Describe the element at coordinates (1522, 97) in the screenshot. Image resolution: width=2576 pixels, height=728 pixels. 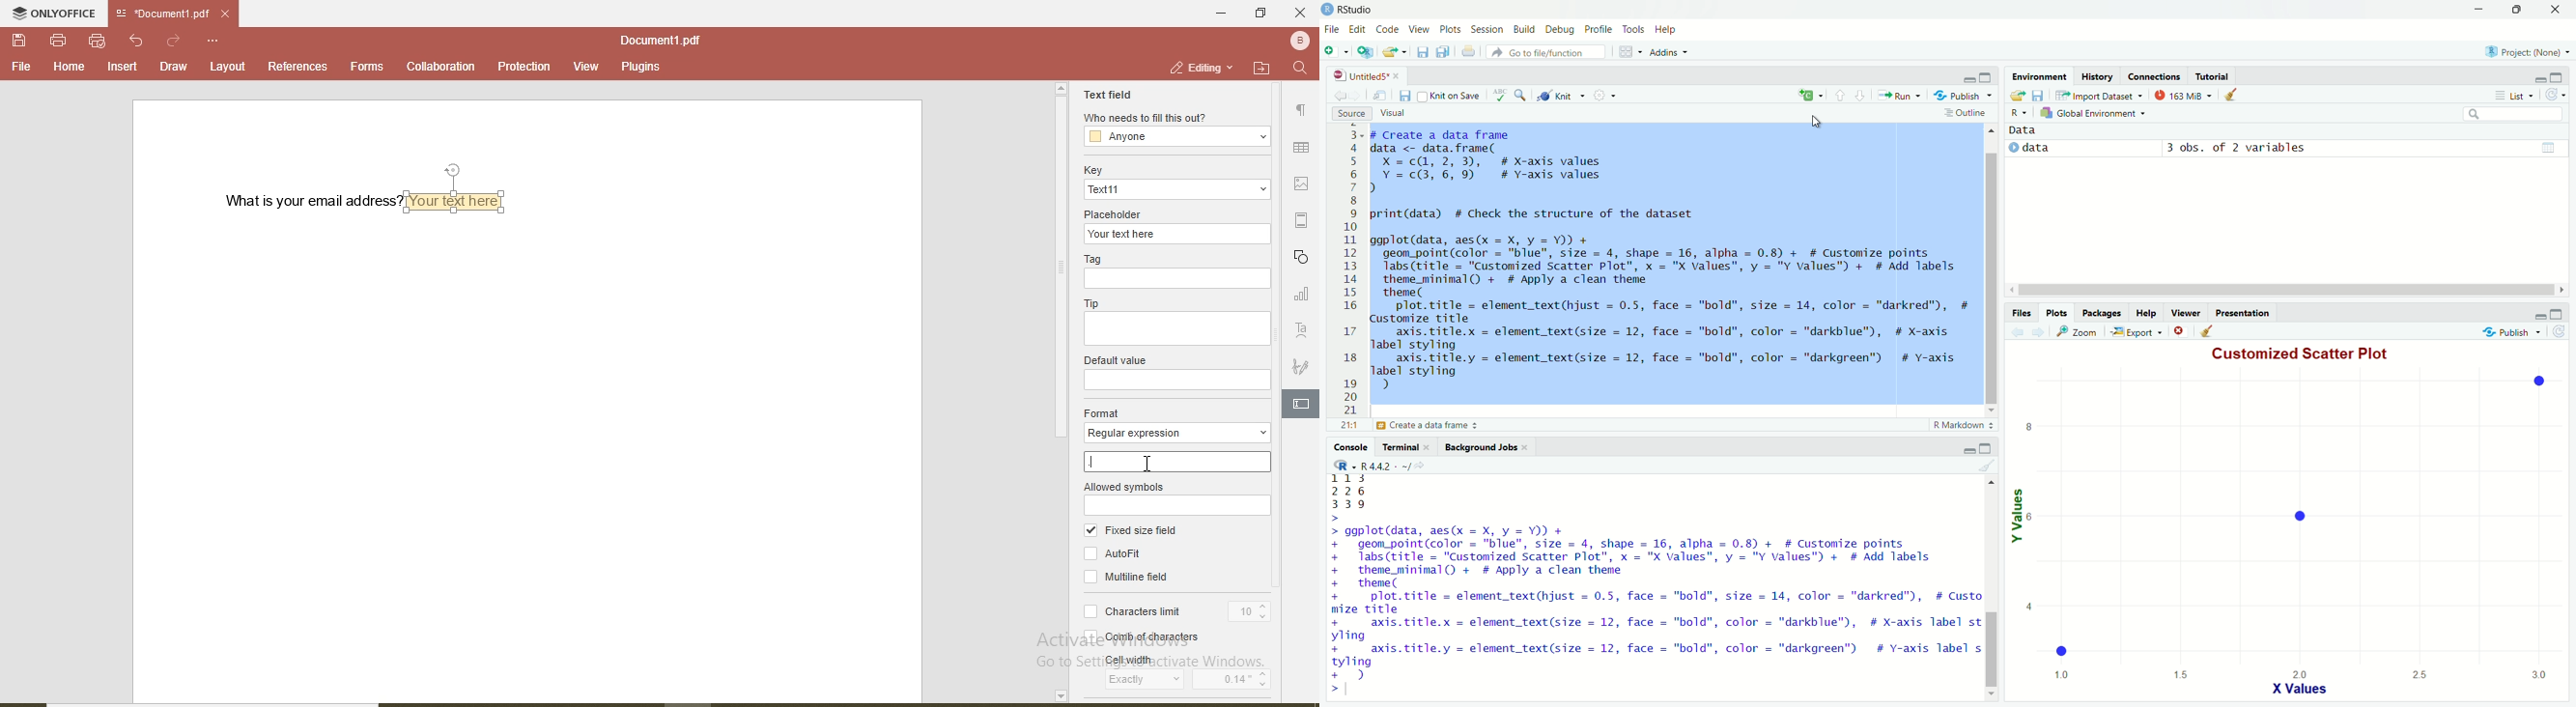
I see `Find/replace` at that location.